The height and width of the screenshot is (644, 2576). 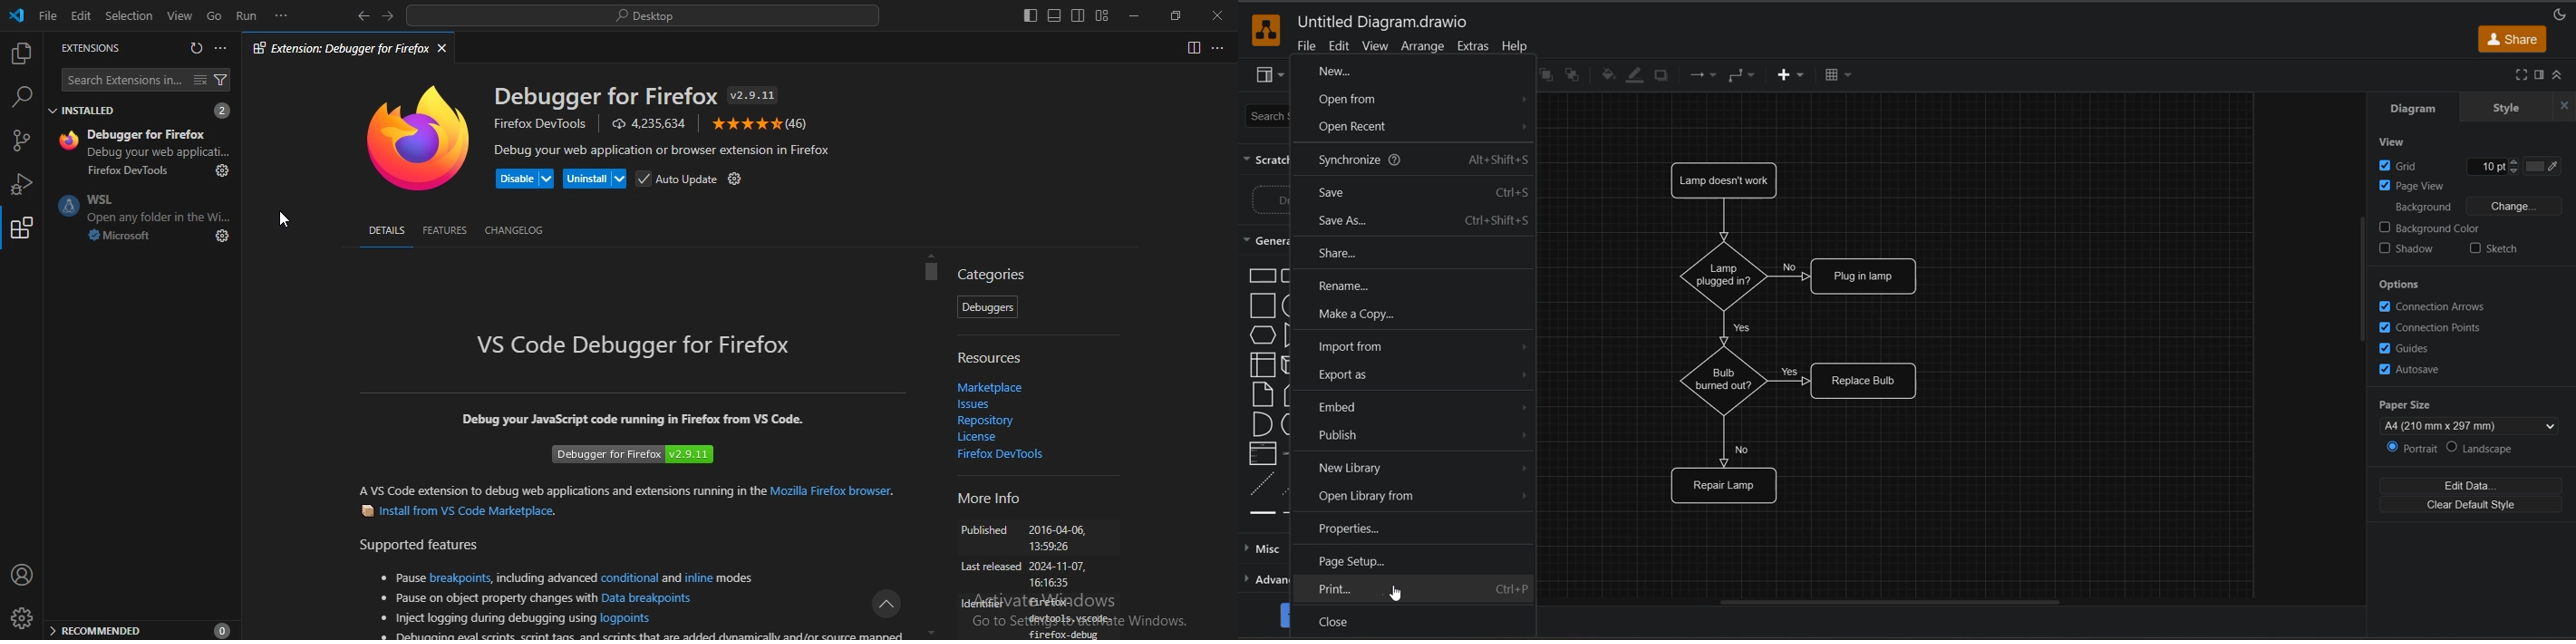 What do you see at coordinates (987, 422) in the screenshot?
I see `repository` at bounding box center [987, 422].